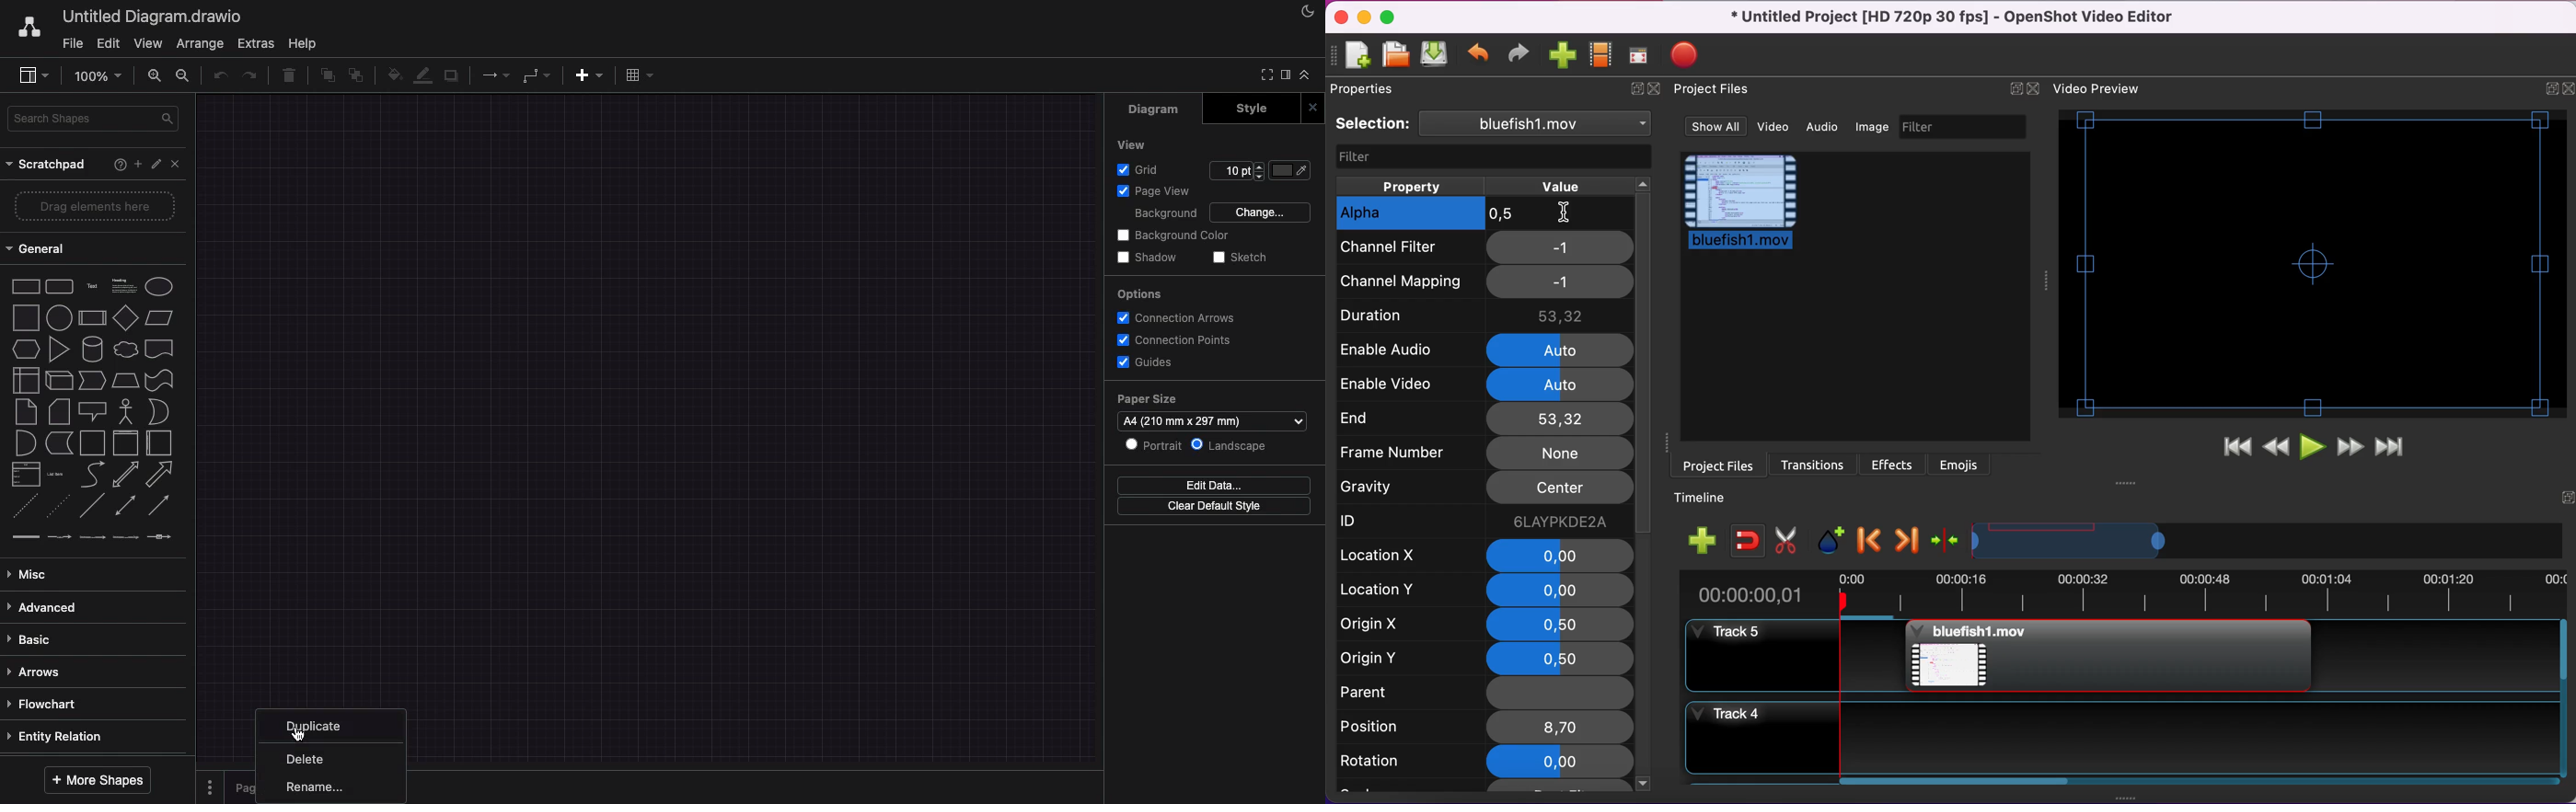 The width and height of the screenshot is (2576, 812). What do you see at coordinates (1129, 146) in the screenshot?
I see `view` at bounding box center [1129, 146].